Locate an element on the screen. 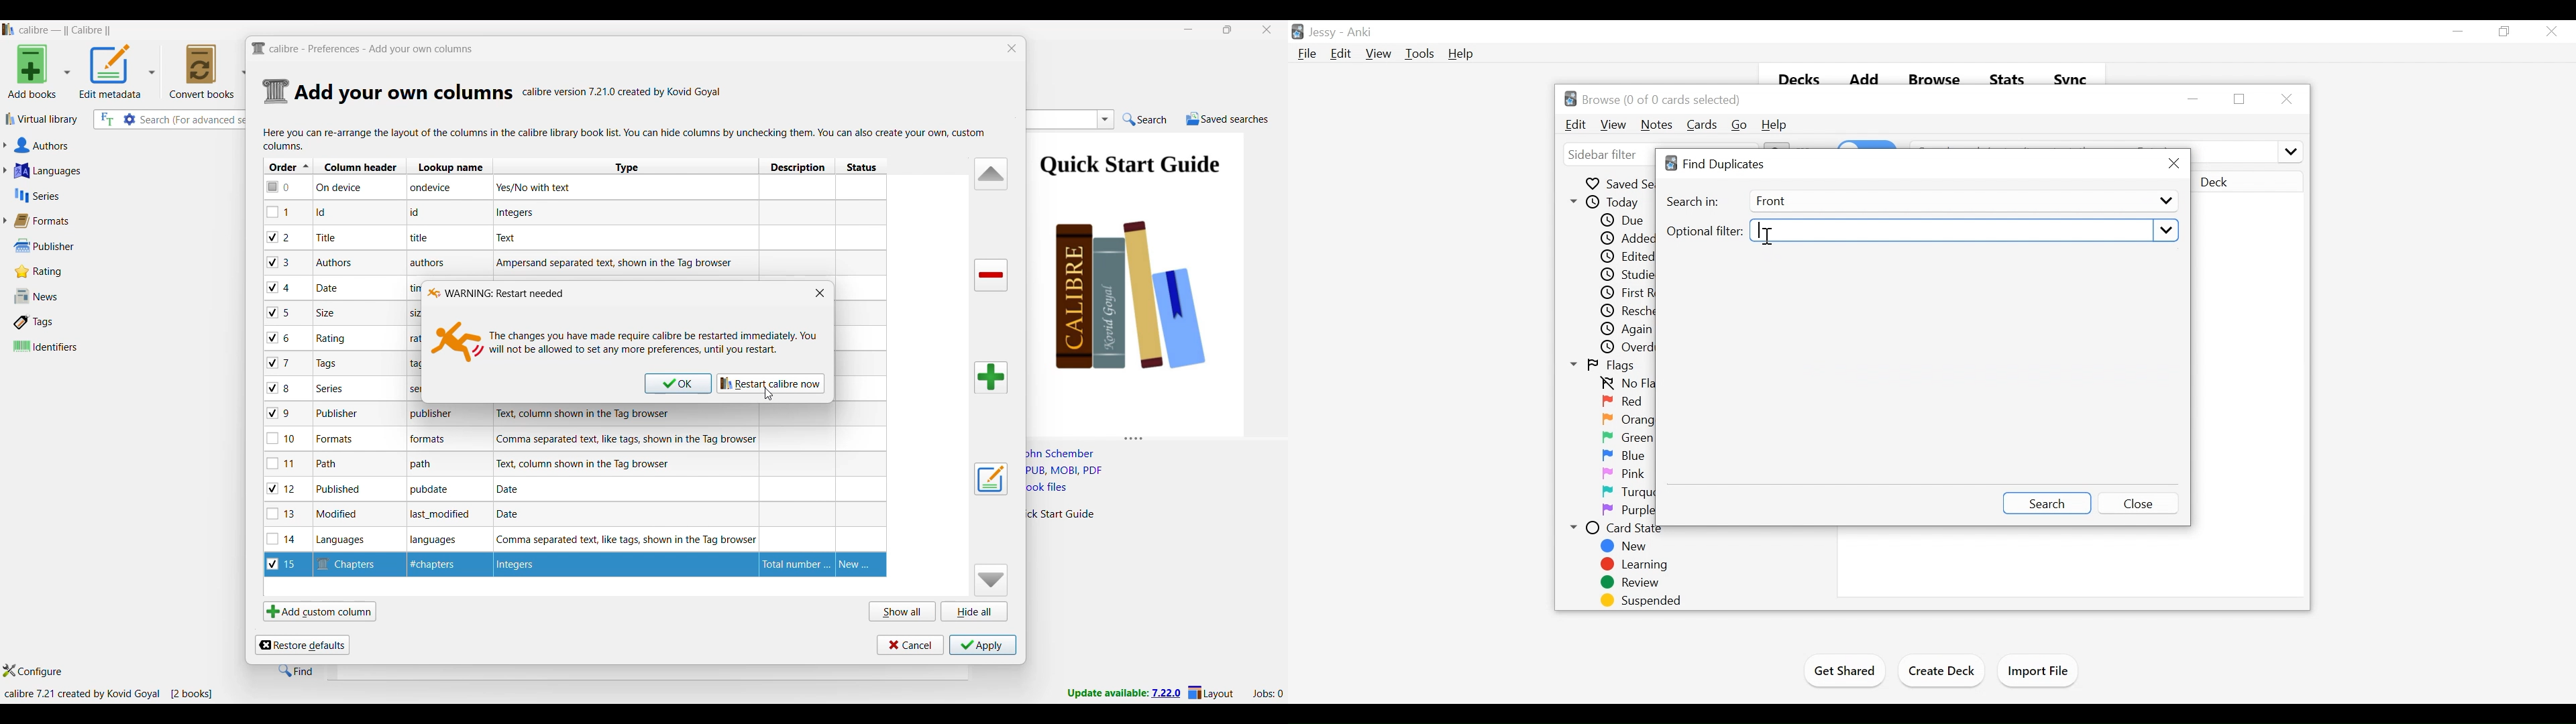 The image size is (2576, 728). View is located at coordinates (1615, 125).